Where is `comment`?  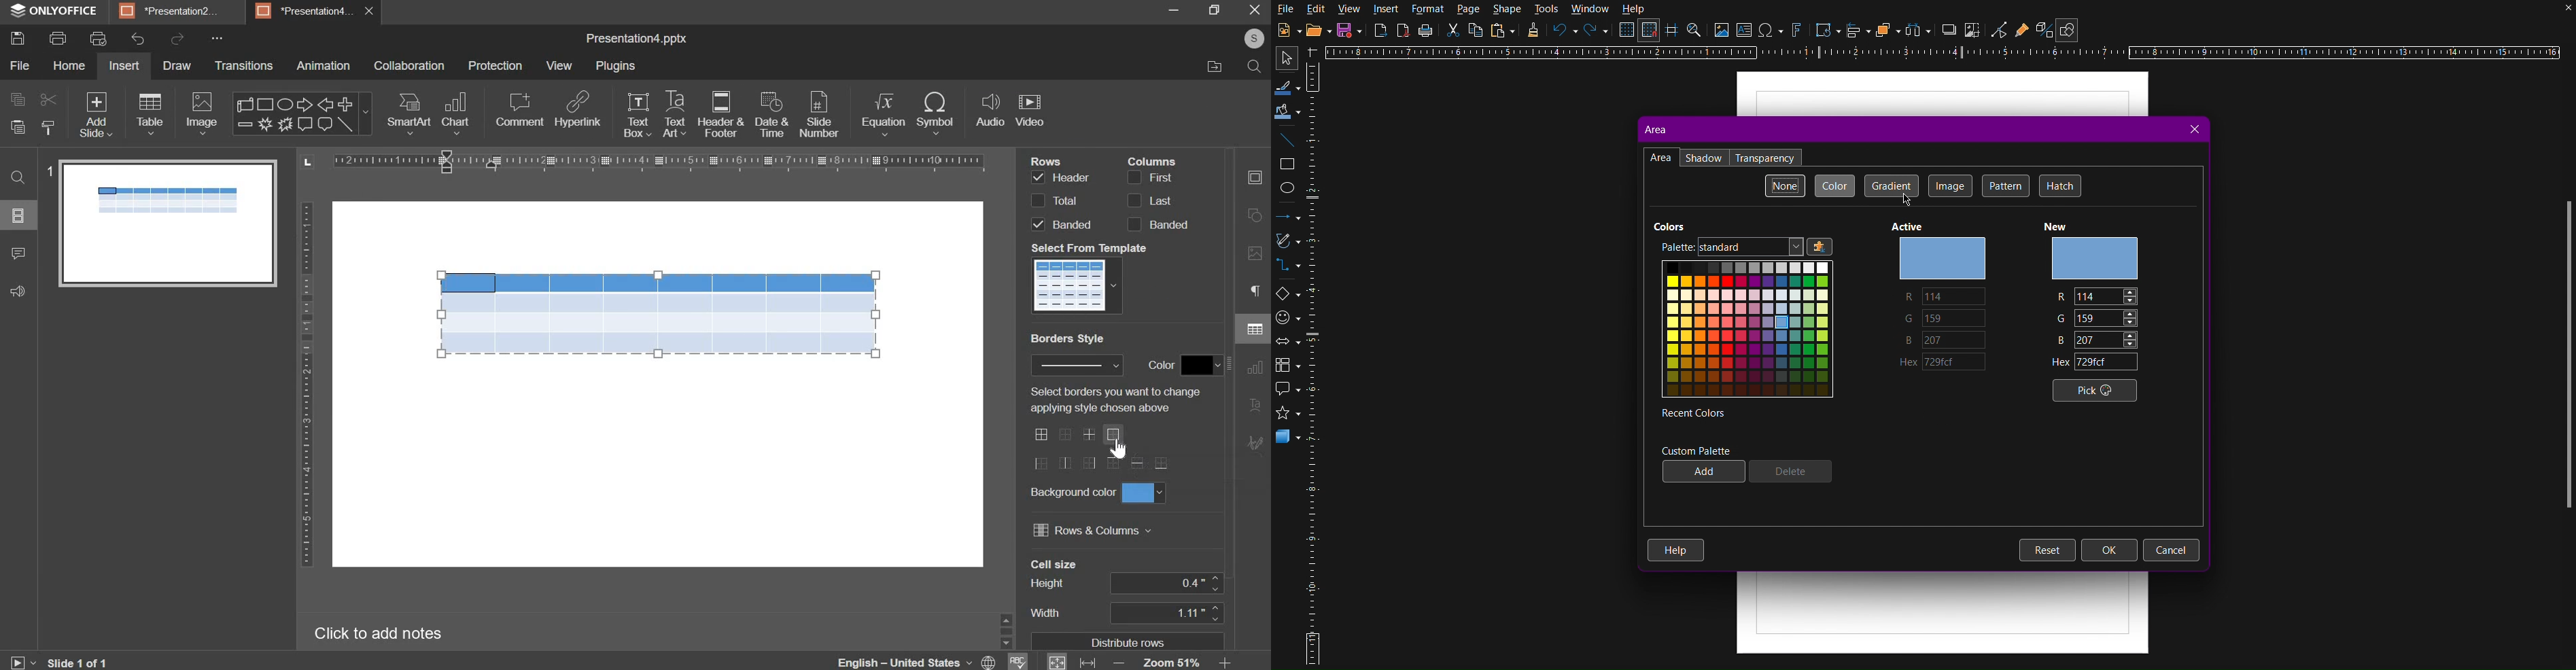
comment is located at coordinates (521, 110).